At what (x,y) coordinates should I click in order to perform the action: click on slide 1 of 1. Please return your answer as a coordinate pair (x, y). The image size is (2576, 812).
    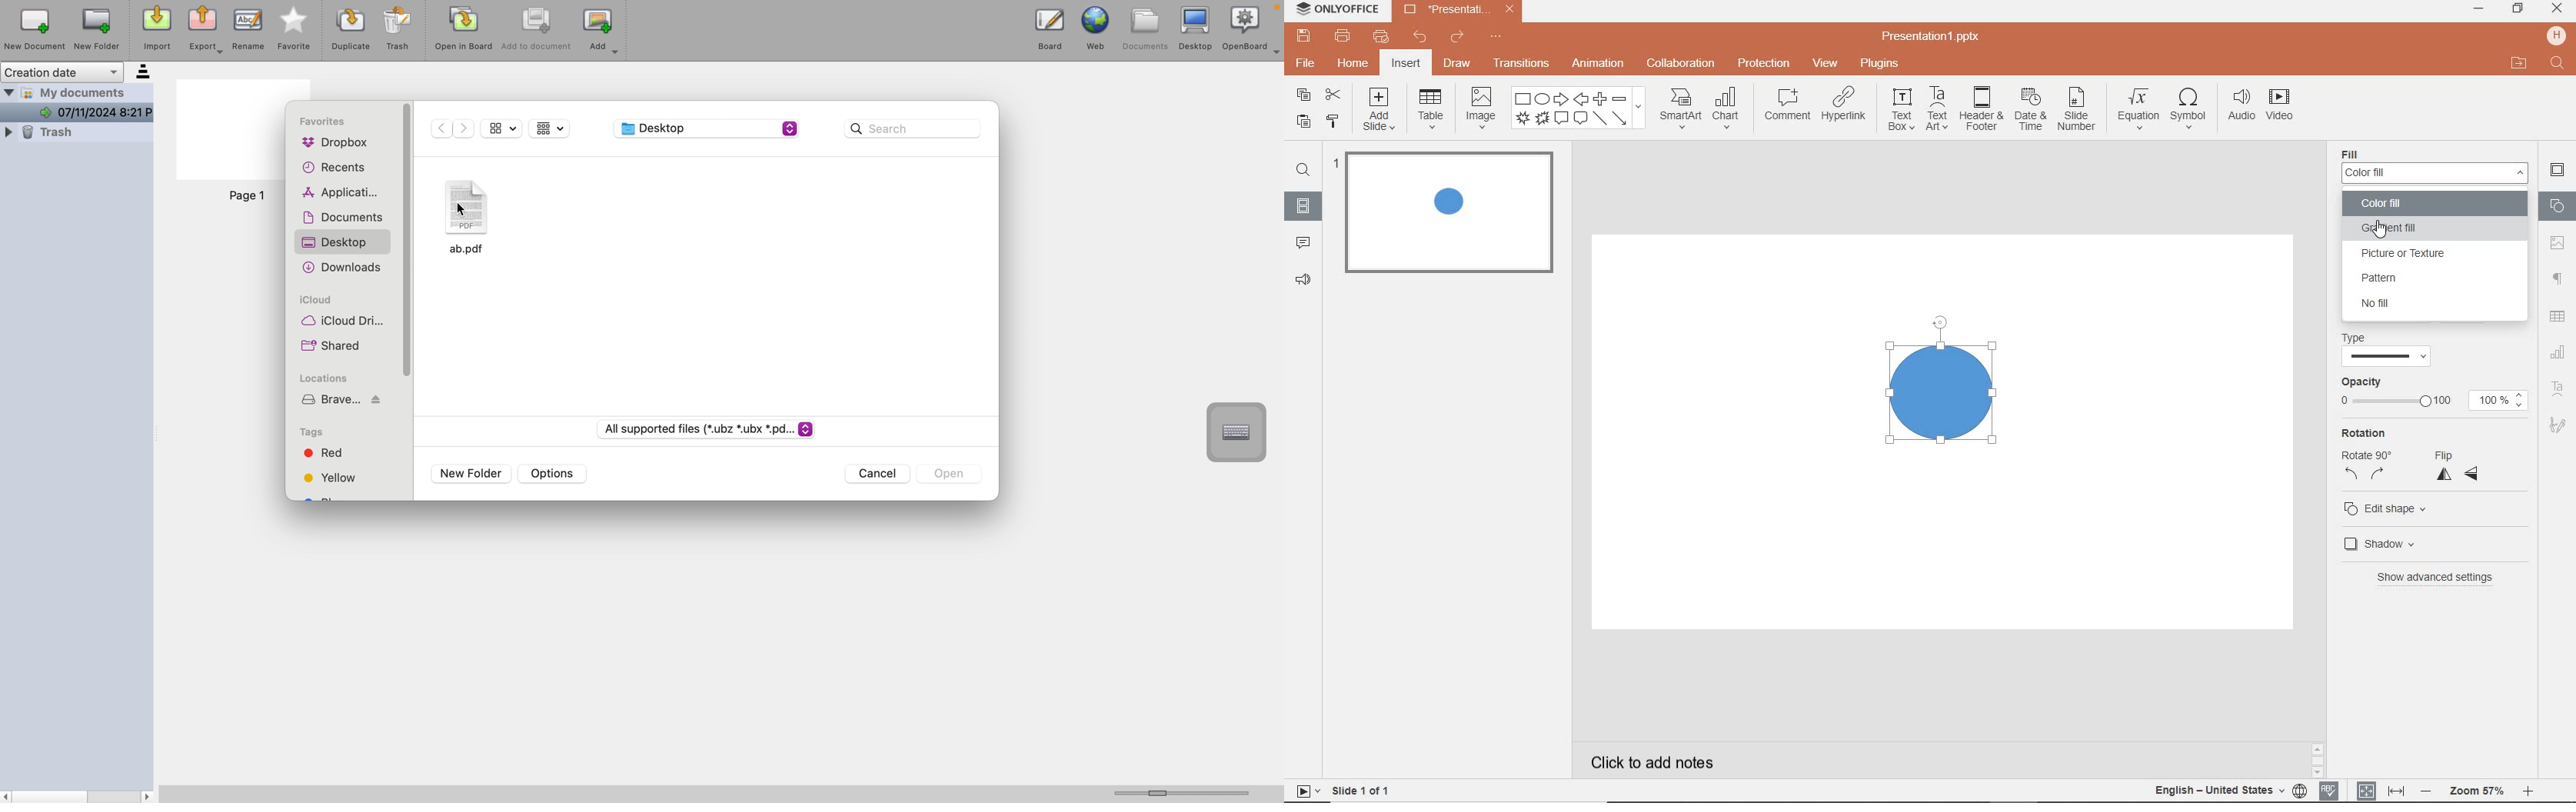
    Looking at the image, I should click on (1362, 789).